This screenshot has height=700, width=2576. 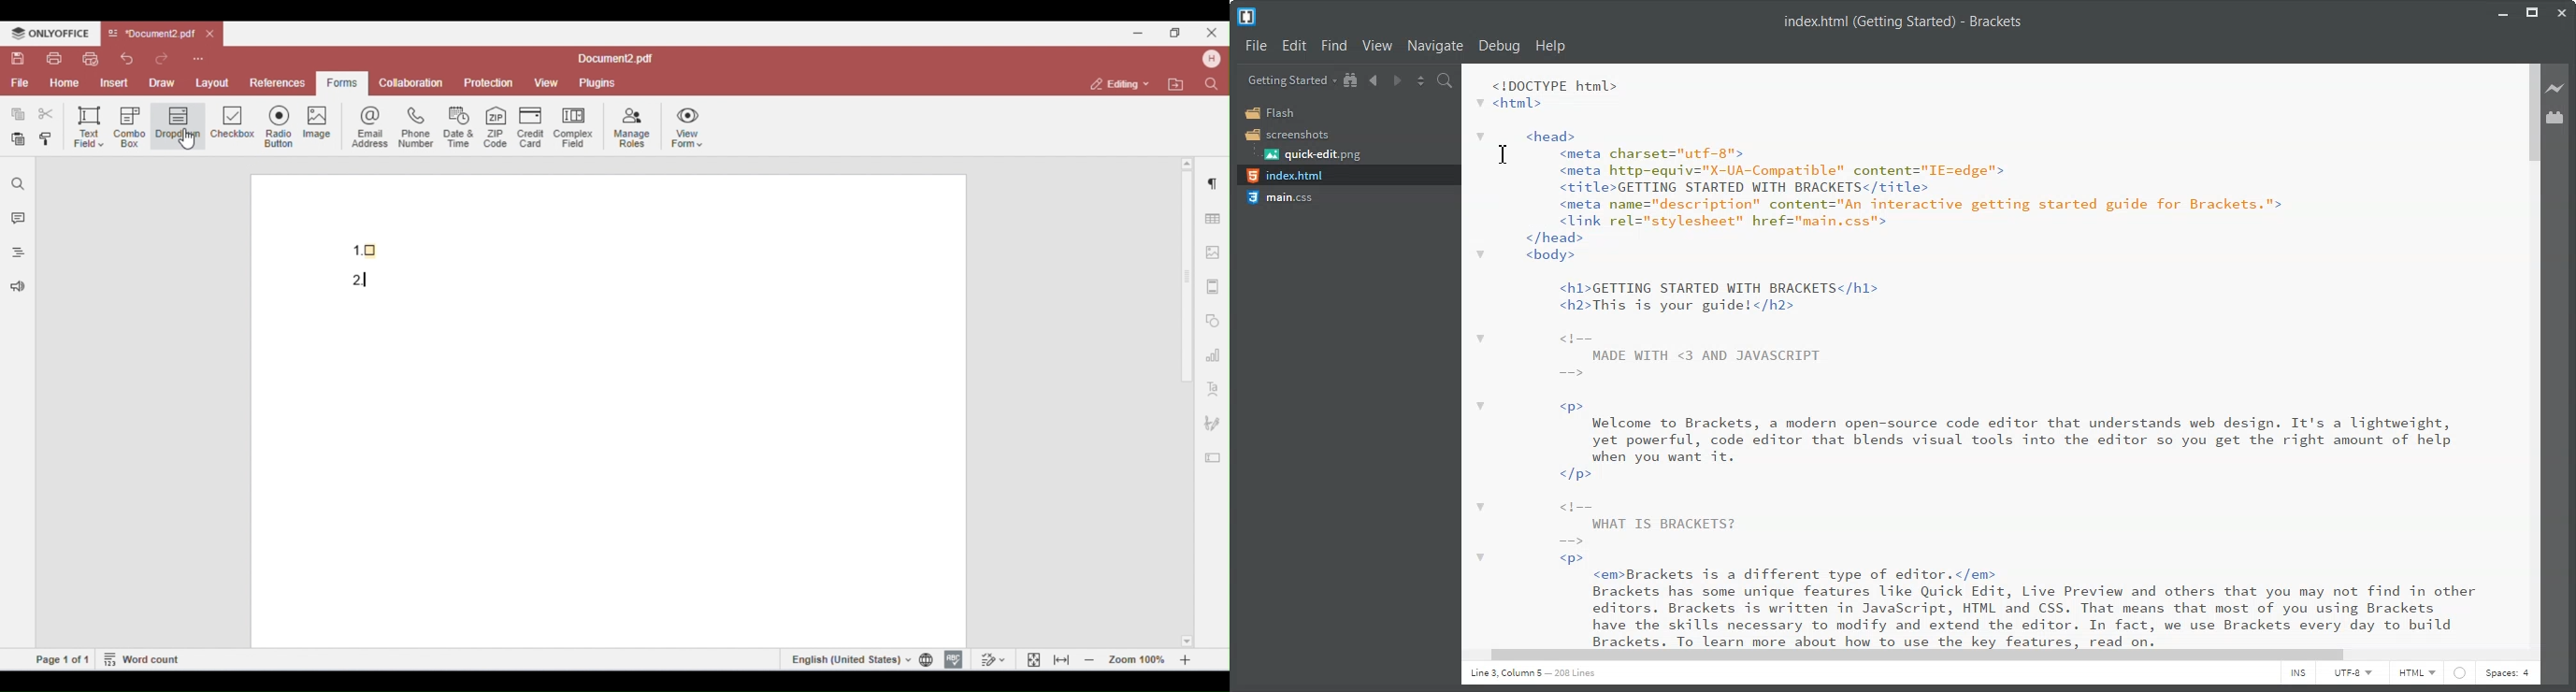 What do you see at coordinates (1377, 45) in the screenshot?
I see `View` at bounding box center [1377, 45].